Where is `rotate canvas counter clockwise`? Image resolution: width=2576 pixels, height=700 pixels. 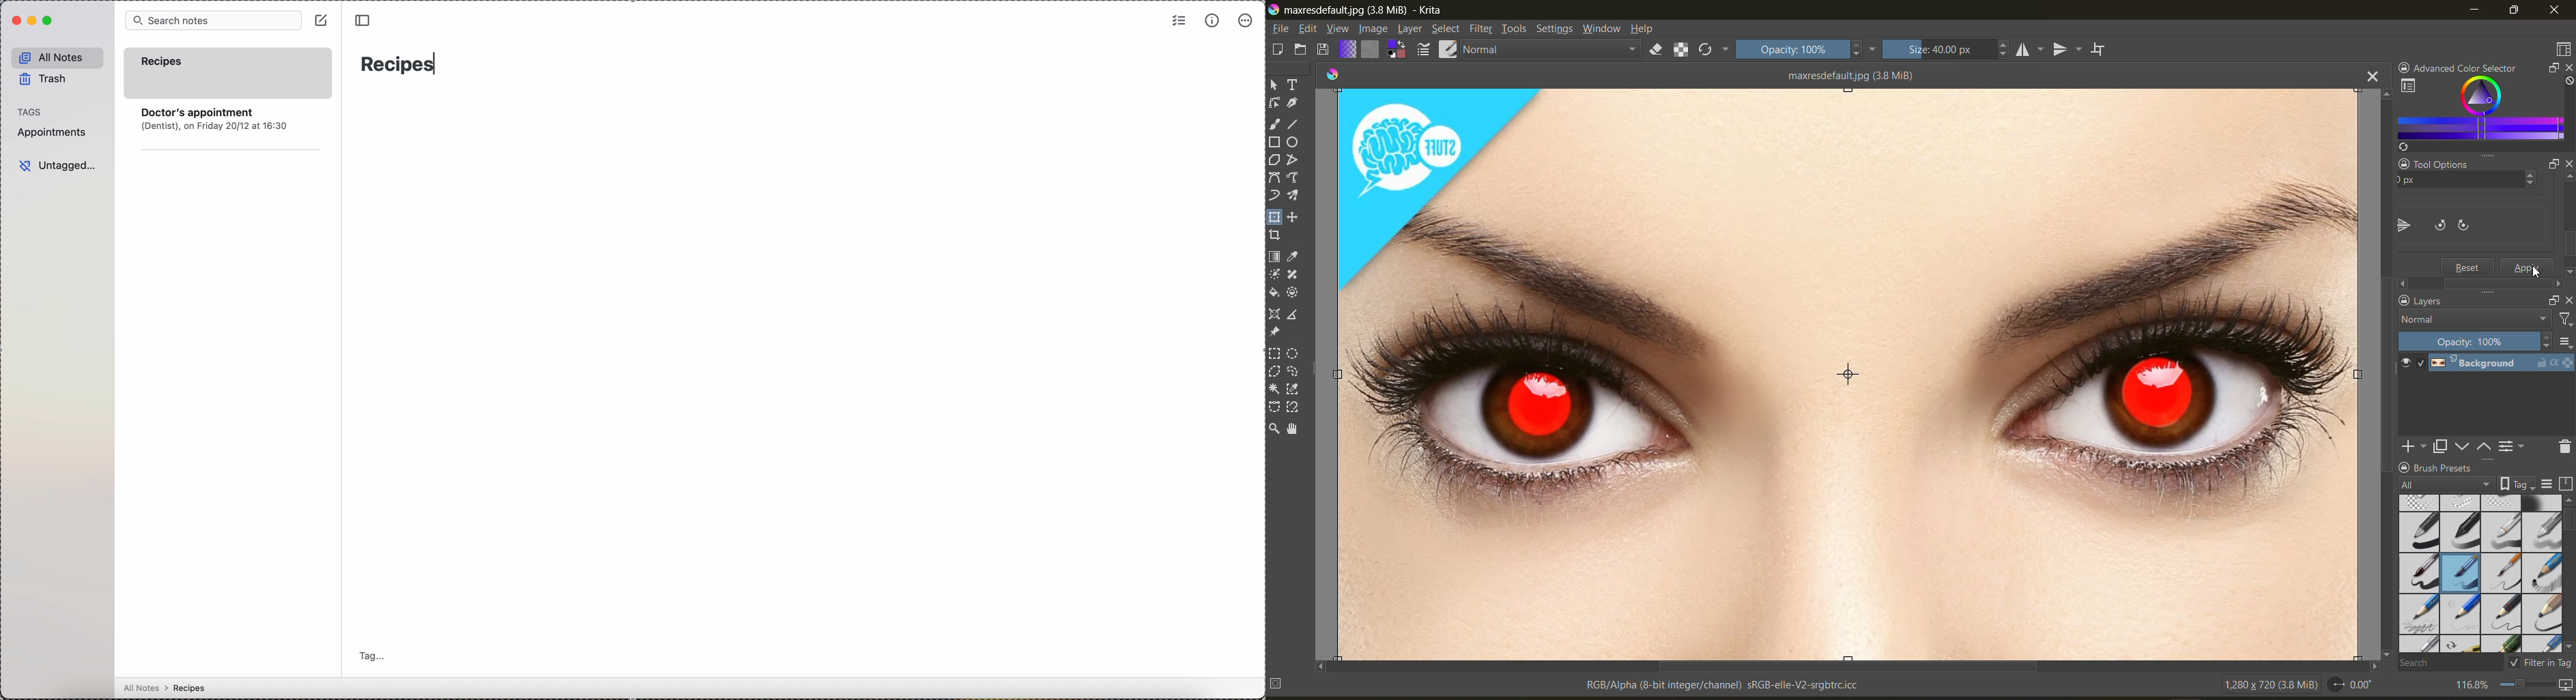
rotate canvas counter clockwise is located at coordinates (2493, 226).